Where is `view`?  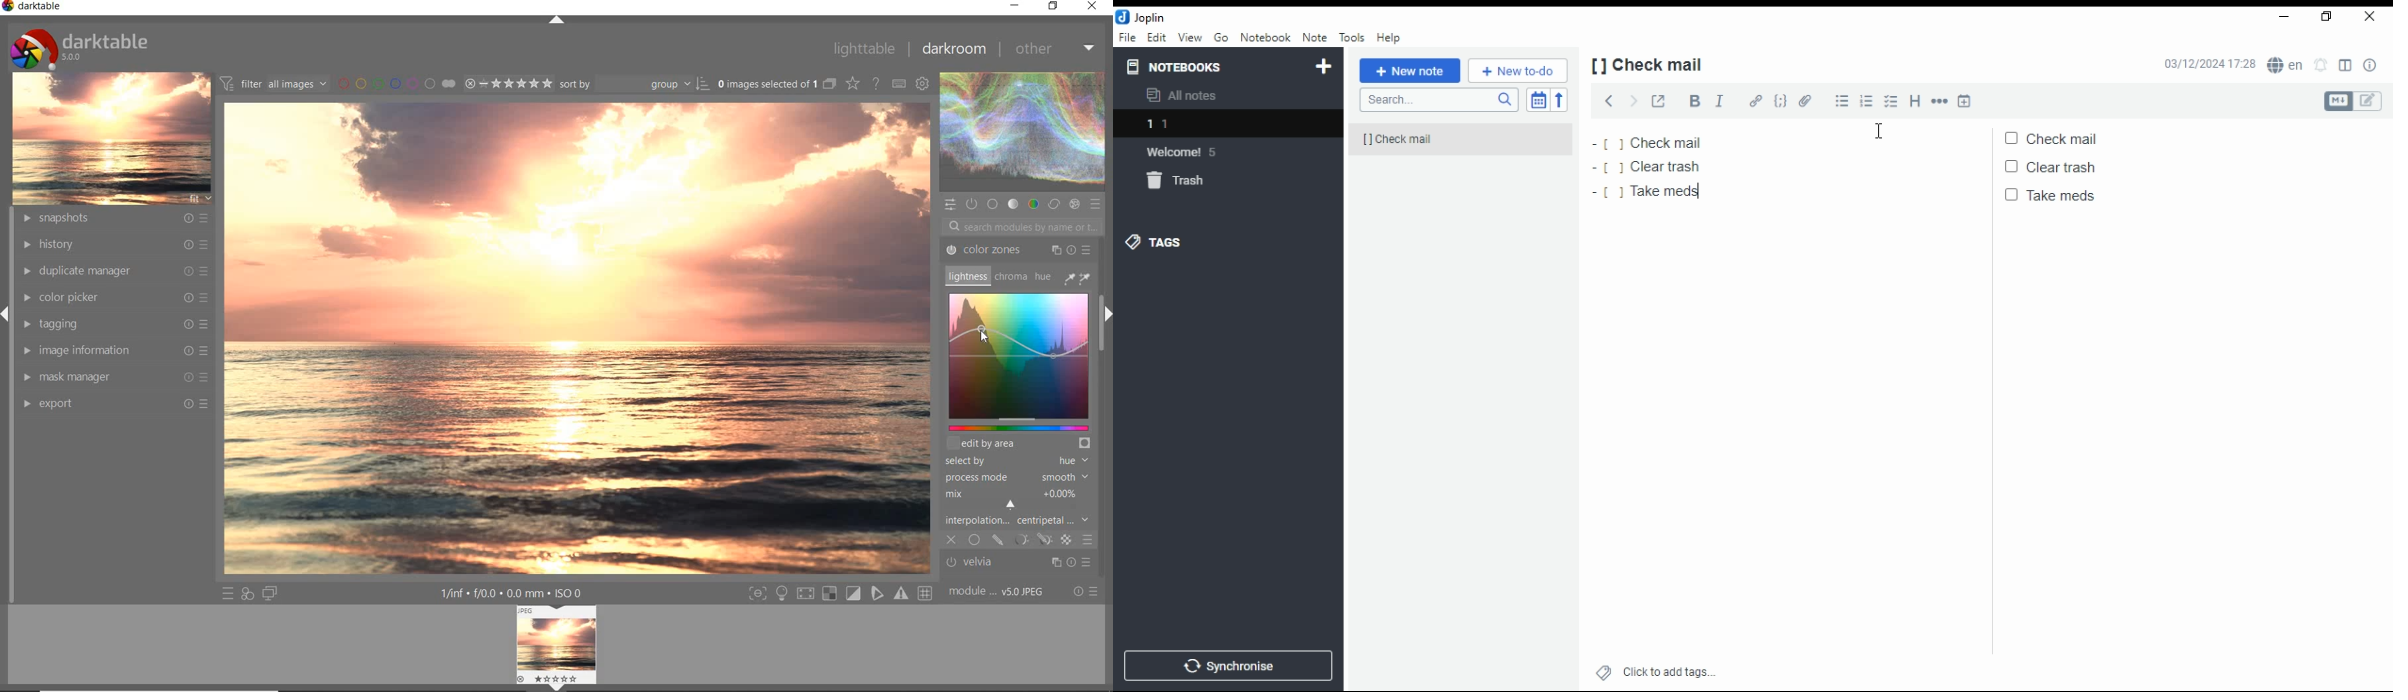
view is located at coordinates (1191, 38).